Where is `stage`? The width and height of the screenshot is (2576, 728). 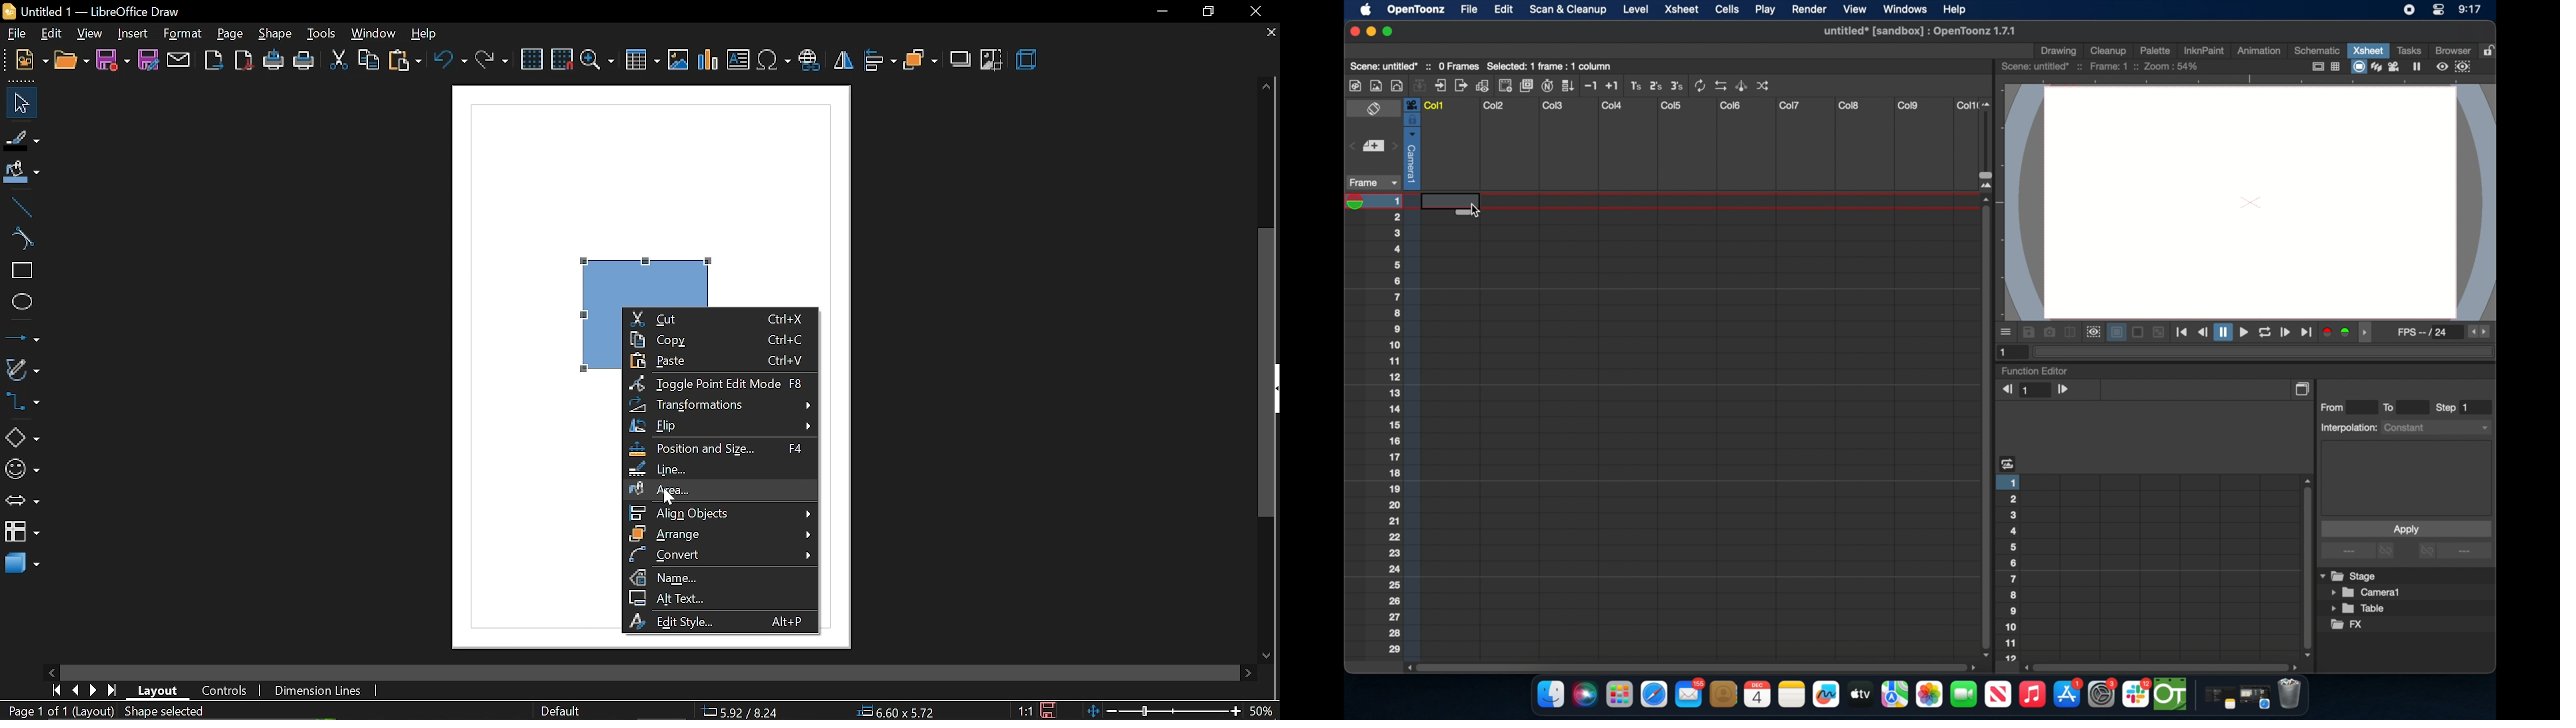
stage is located at coordinates (2349, 577).